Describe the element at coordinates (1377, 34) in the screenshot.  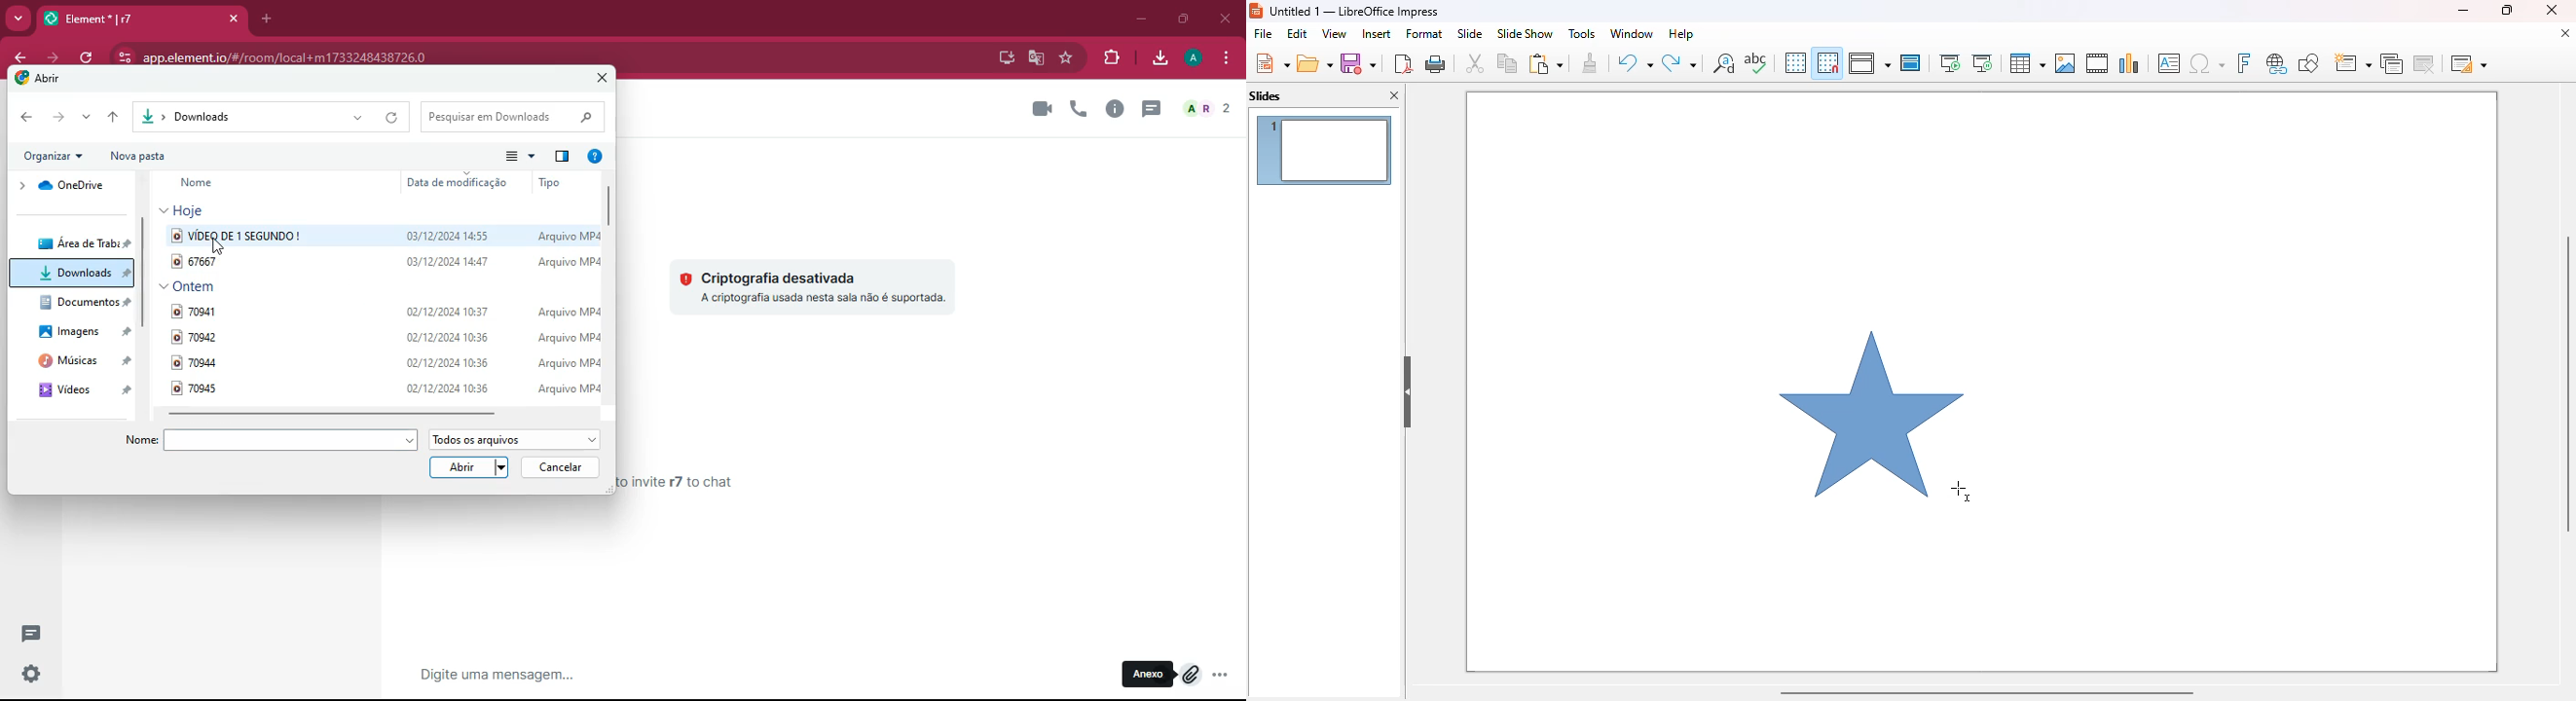
I see `insert` at that location.